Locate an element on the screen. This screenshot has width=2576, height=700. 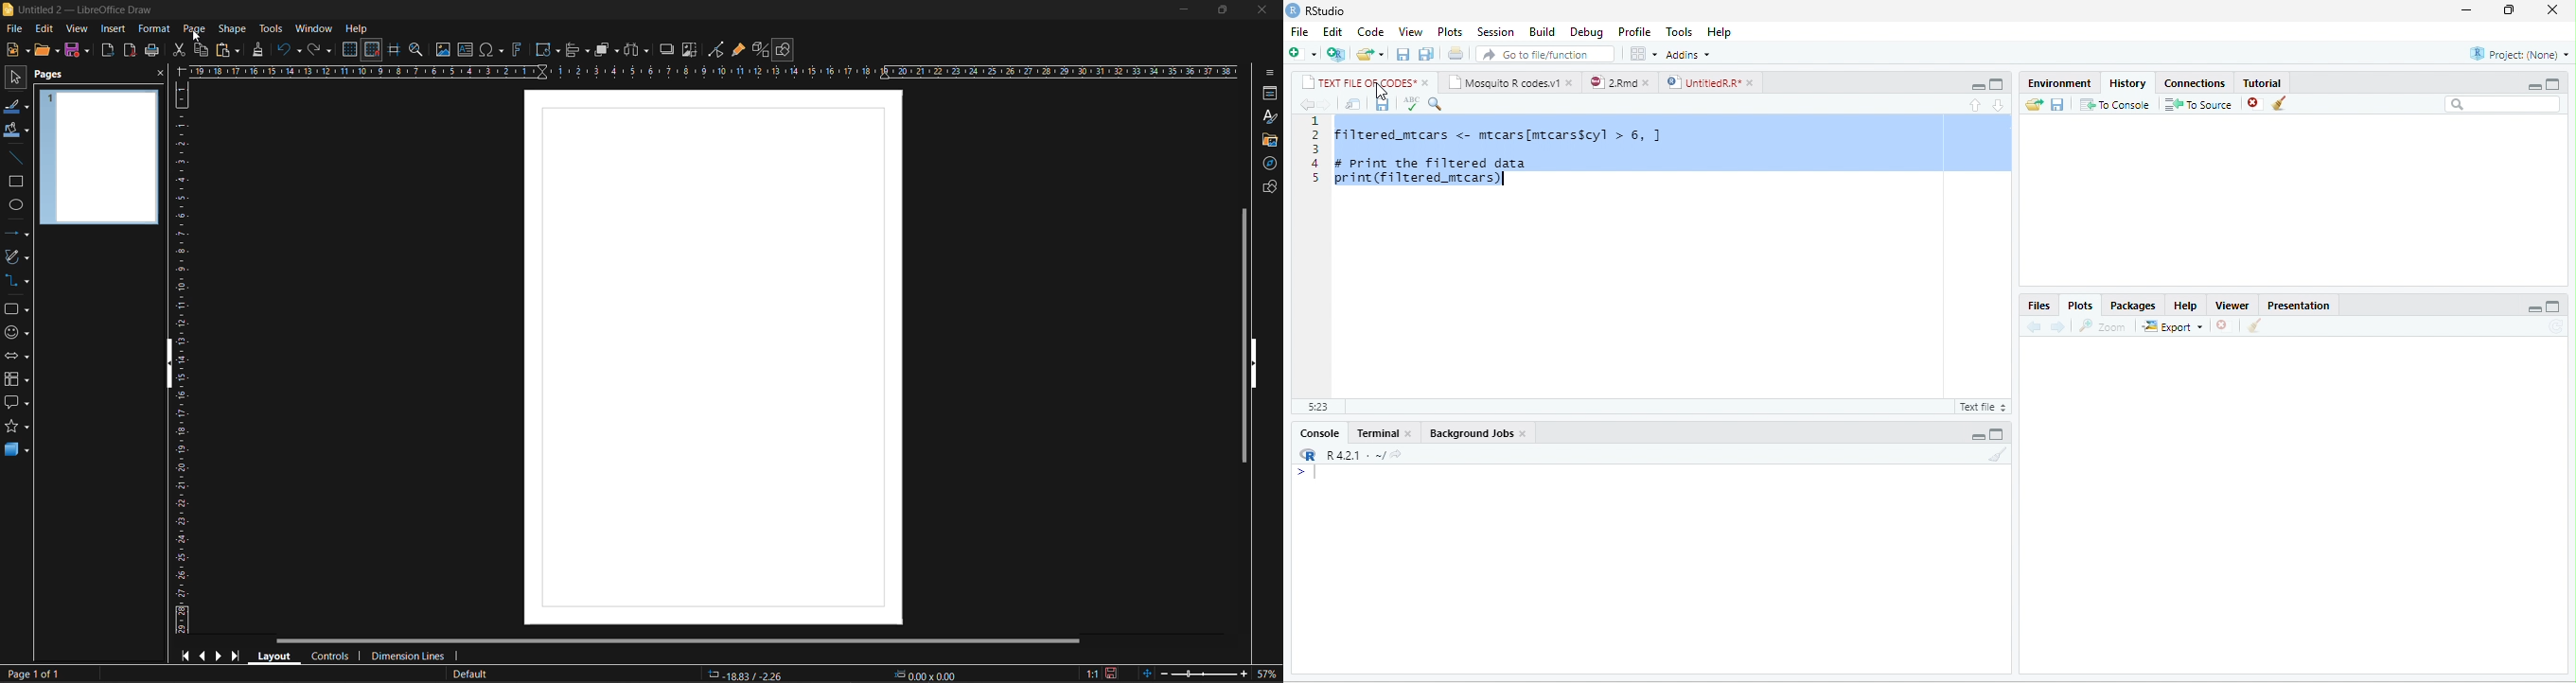
help is located at coordinates (357, 28).